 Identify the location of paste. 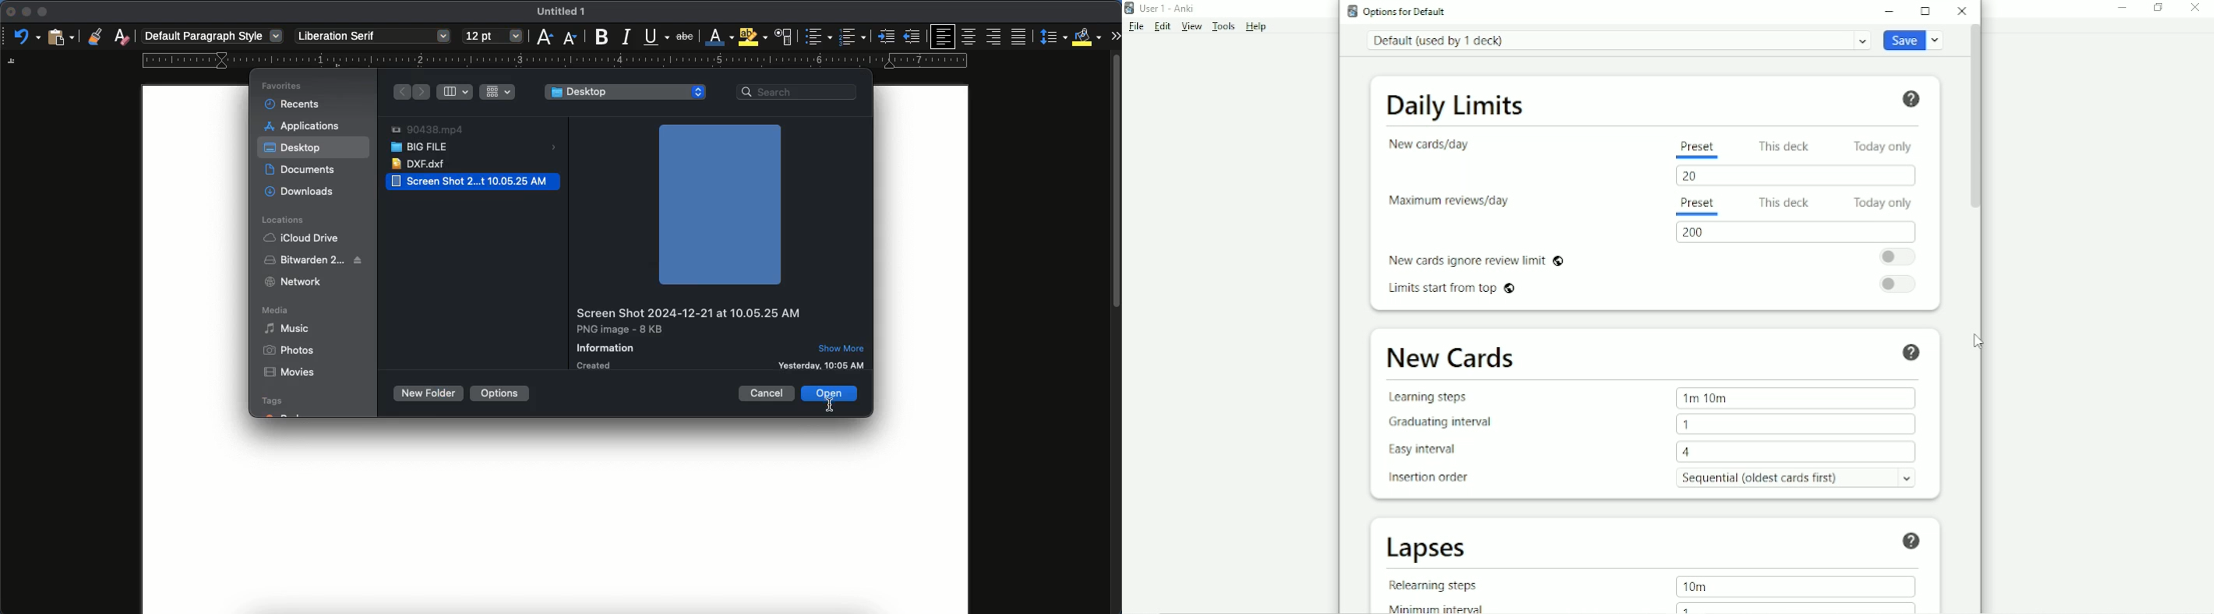
(60, 36).